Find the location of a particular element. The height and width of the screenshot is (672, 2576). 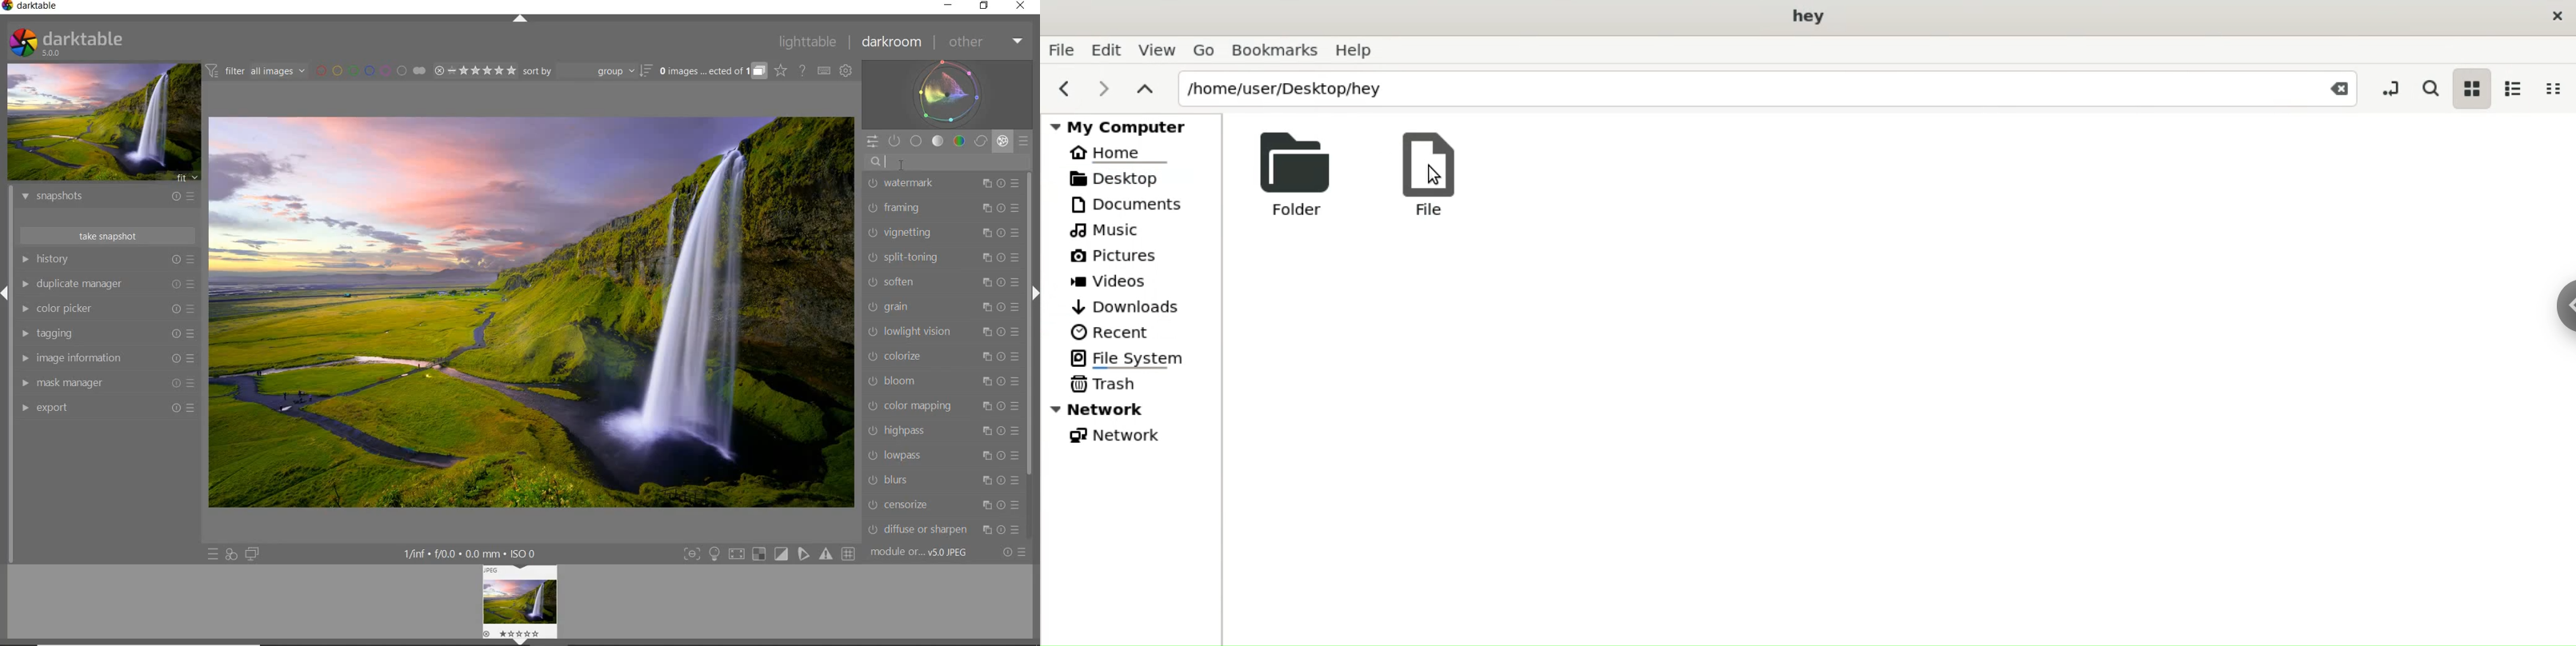

RESET OR PRESETS & PREFERENCES is located at coordinates (1014, 553).